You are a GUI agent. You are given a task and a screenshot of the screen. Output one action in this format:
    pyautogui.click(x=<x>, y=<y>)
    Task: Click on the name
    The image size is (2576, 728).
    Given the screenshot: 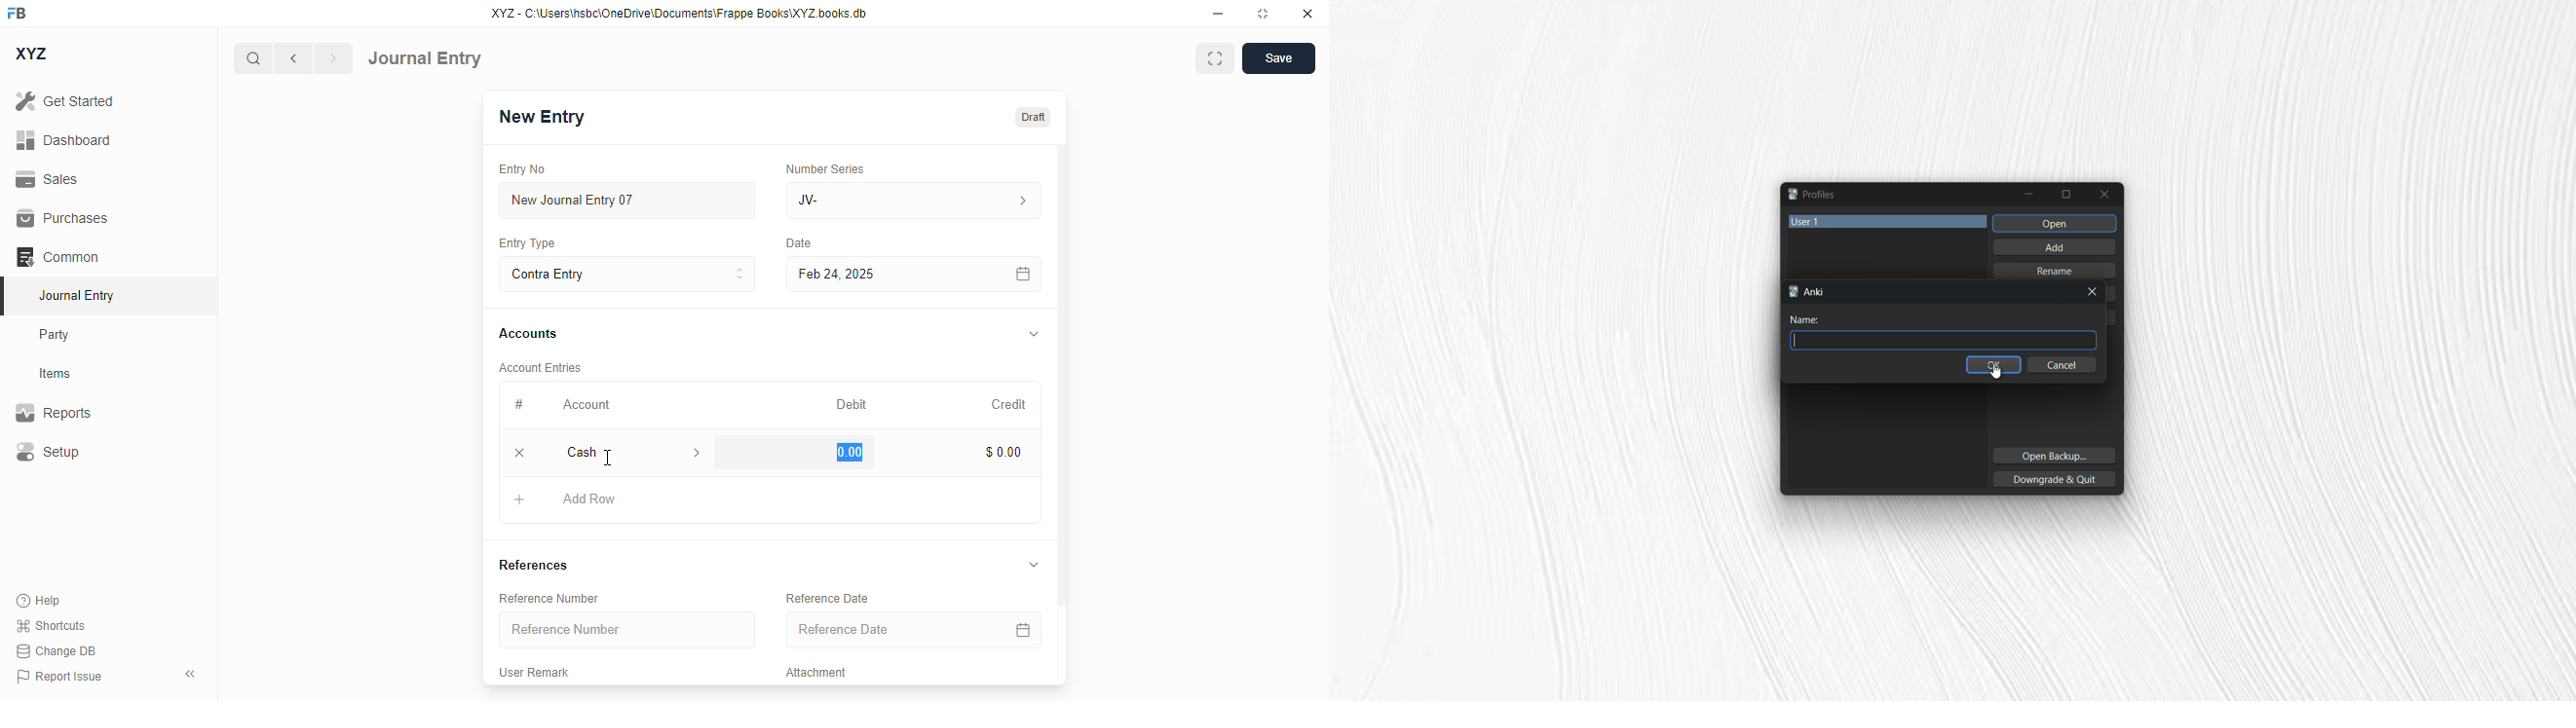 What is the action you would take?
    pyautogui.click(x=1808, y=321)
    